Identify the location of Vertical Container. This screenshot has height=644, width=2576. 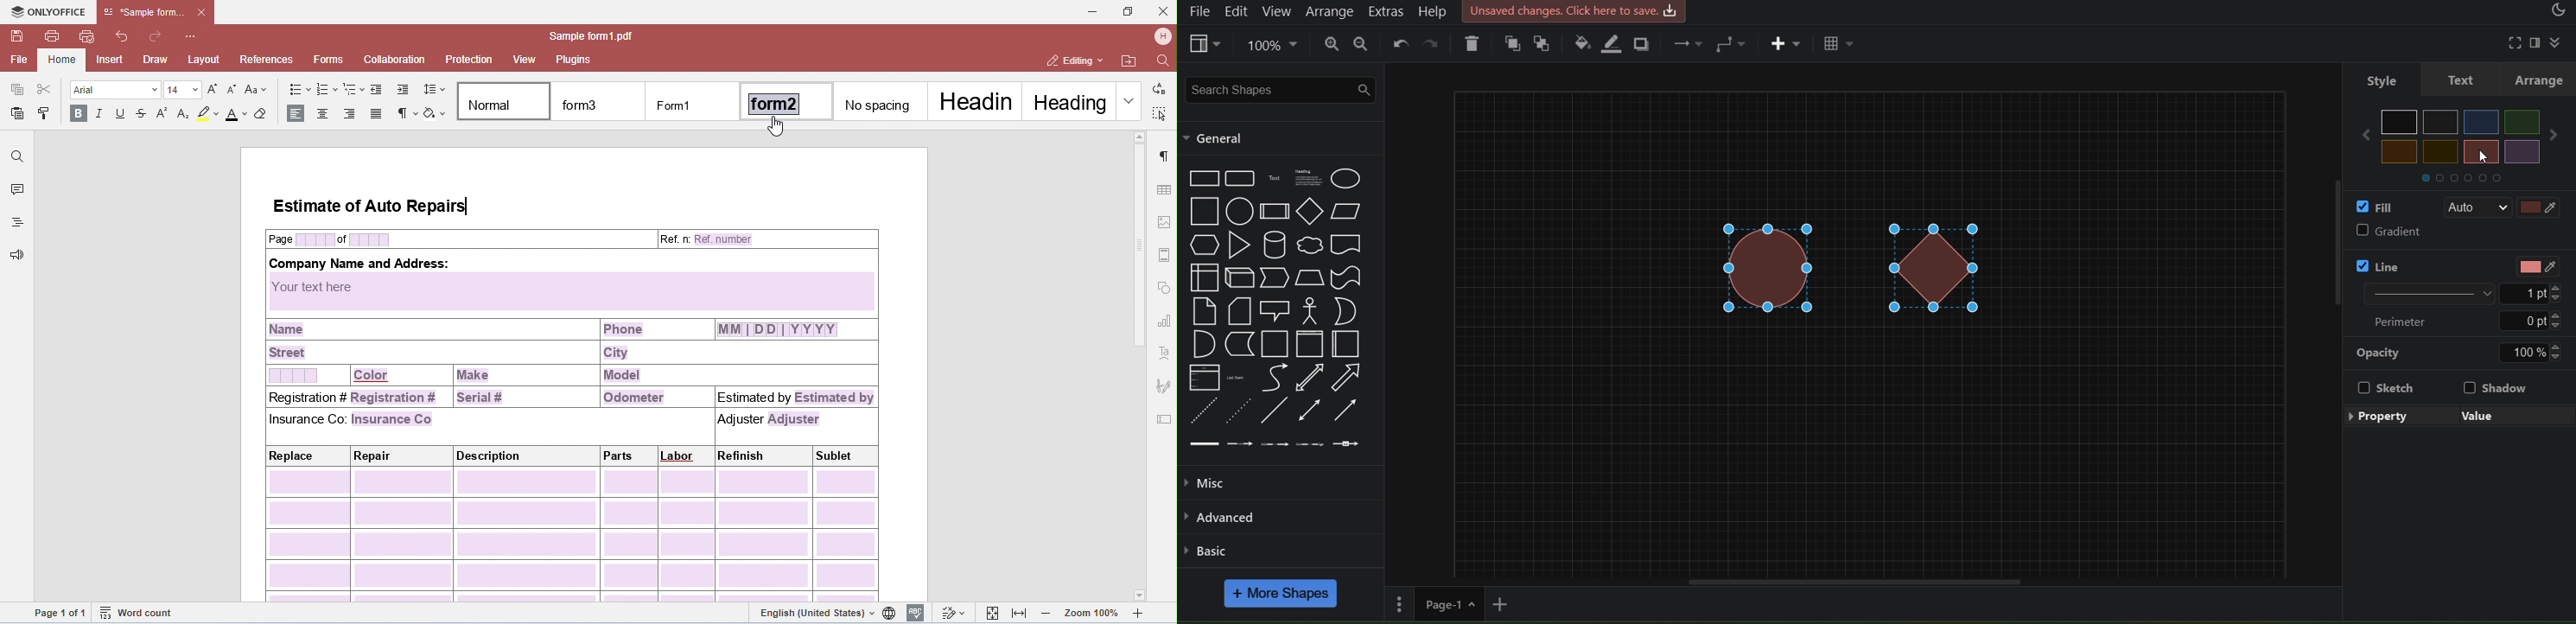
(1310, 343).